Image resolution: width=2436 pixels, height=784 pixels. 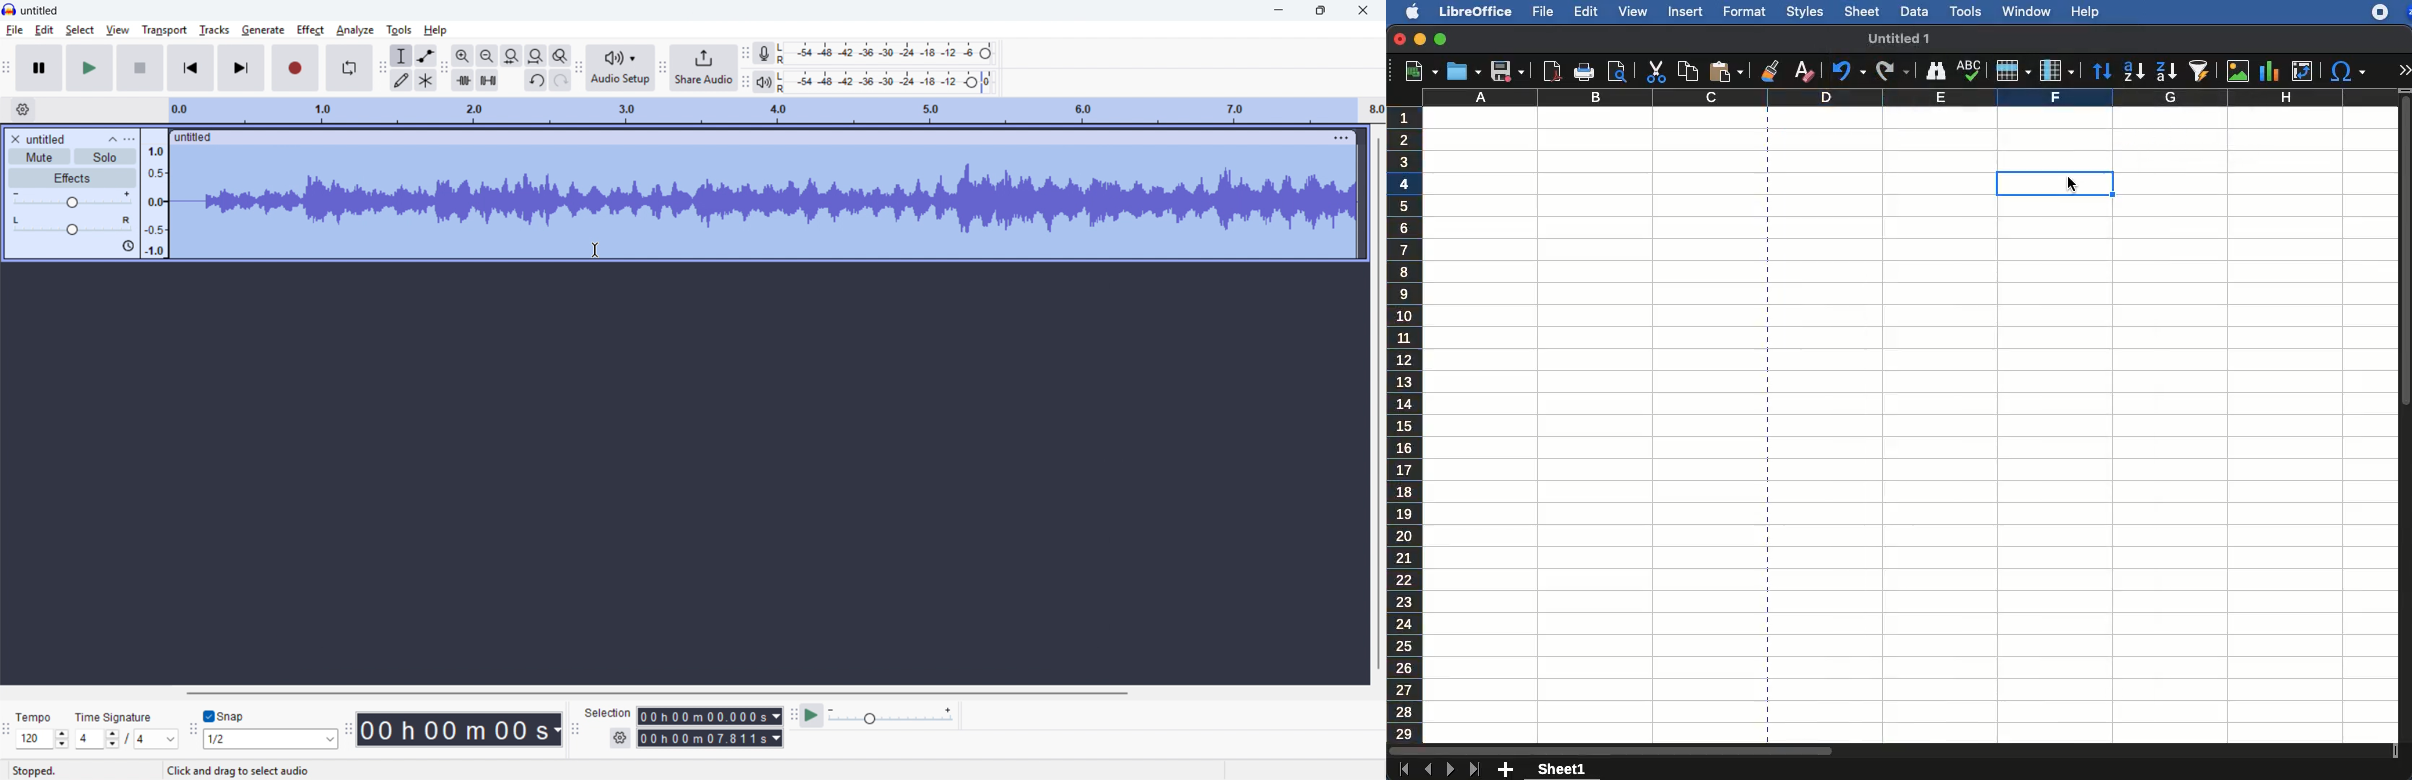 What do you see at coordinates (382, 68) in the screenshot?
I see `Tools toolbar ` at bounding box center [382, 68].